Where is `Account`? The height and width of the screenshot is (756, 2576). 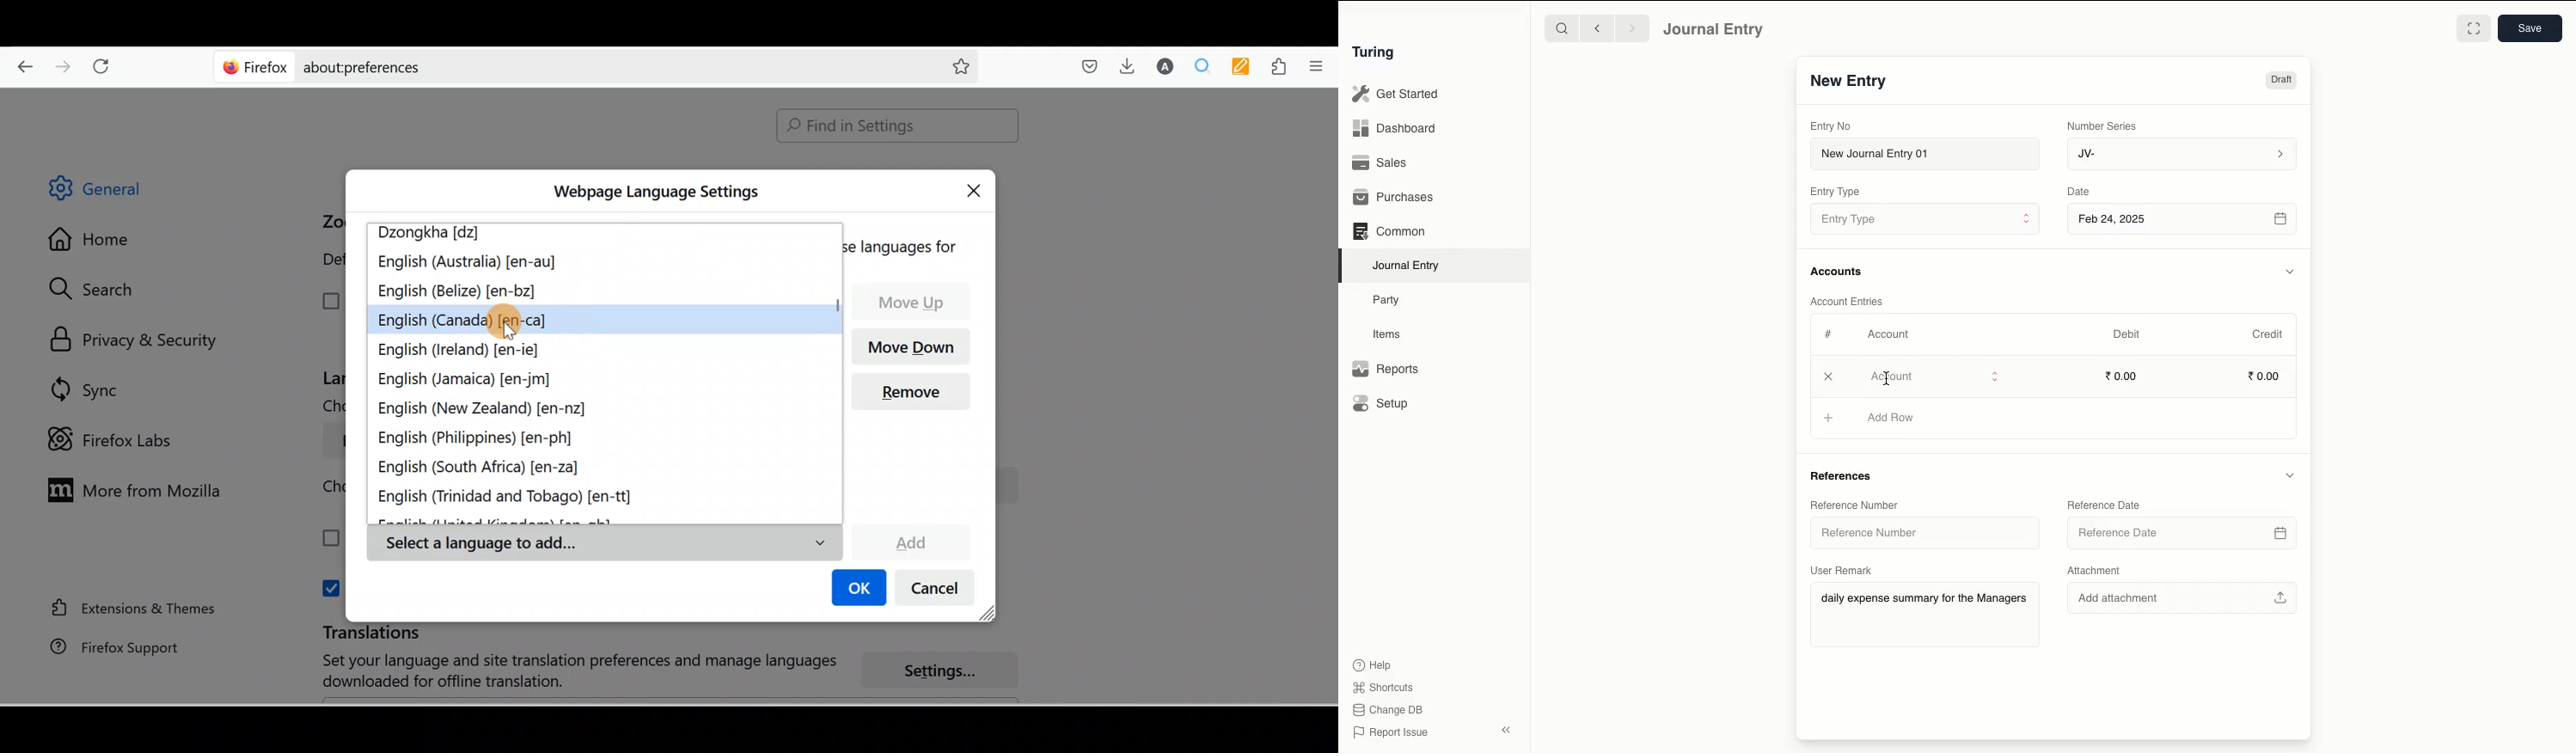 Account is located at coordinates (1889, 334).